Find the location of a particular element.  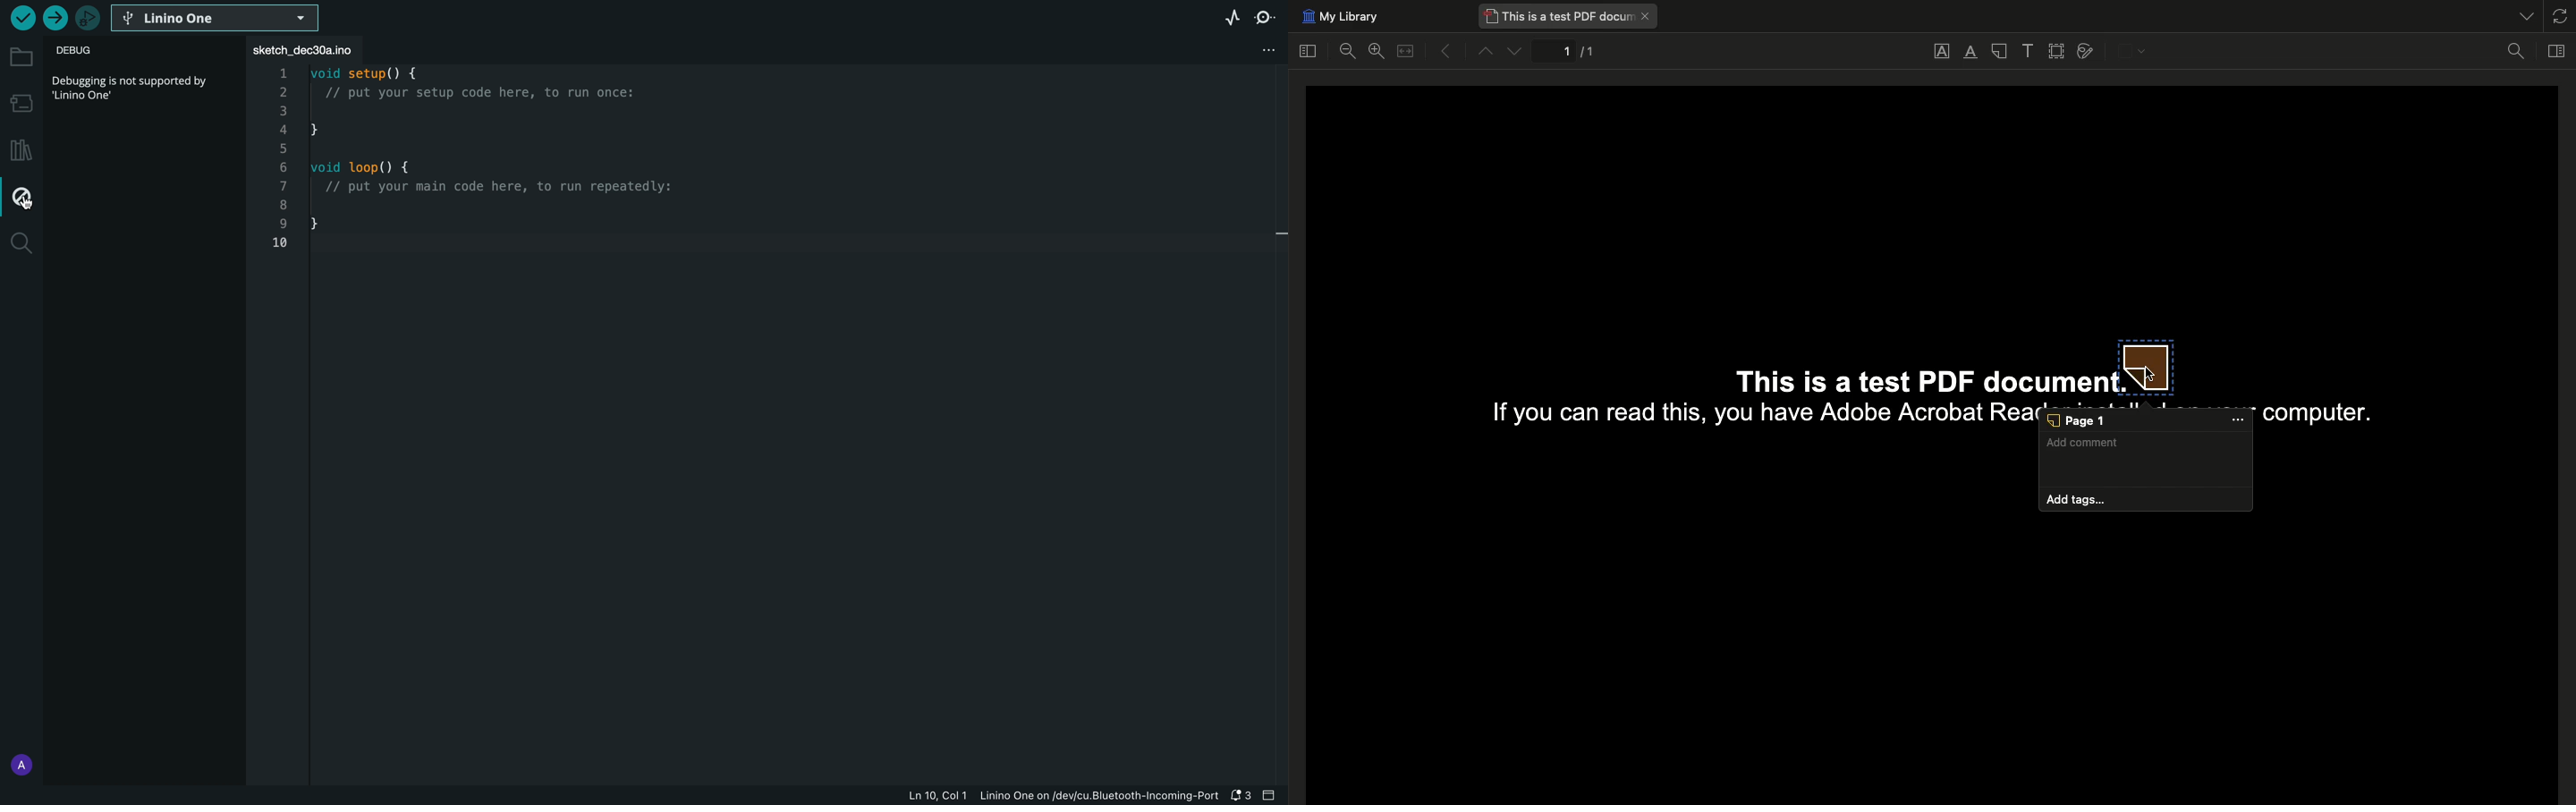

This is a test PDF document is located at coordinates (1569, 16).